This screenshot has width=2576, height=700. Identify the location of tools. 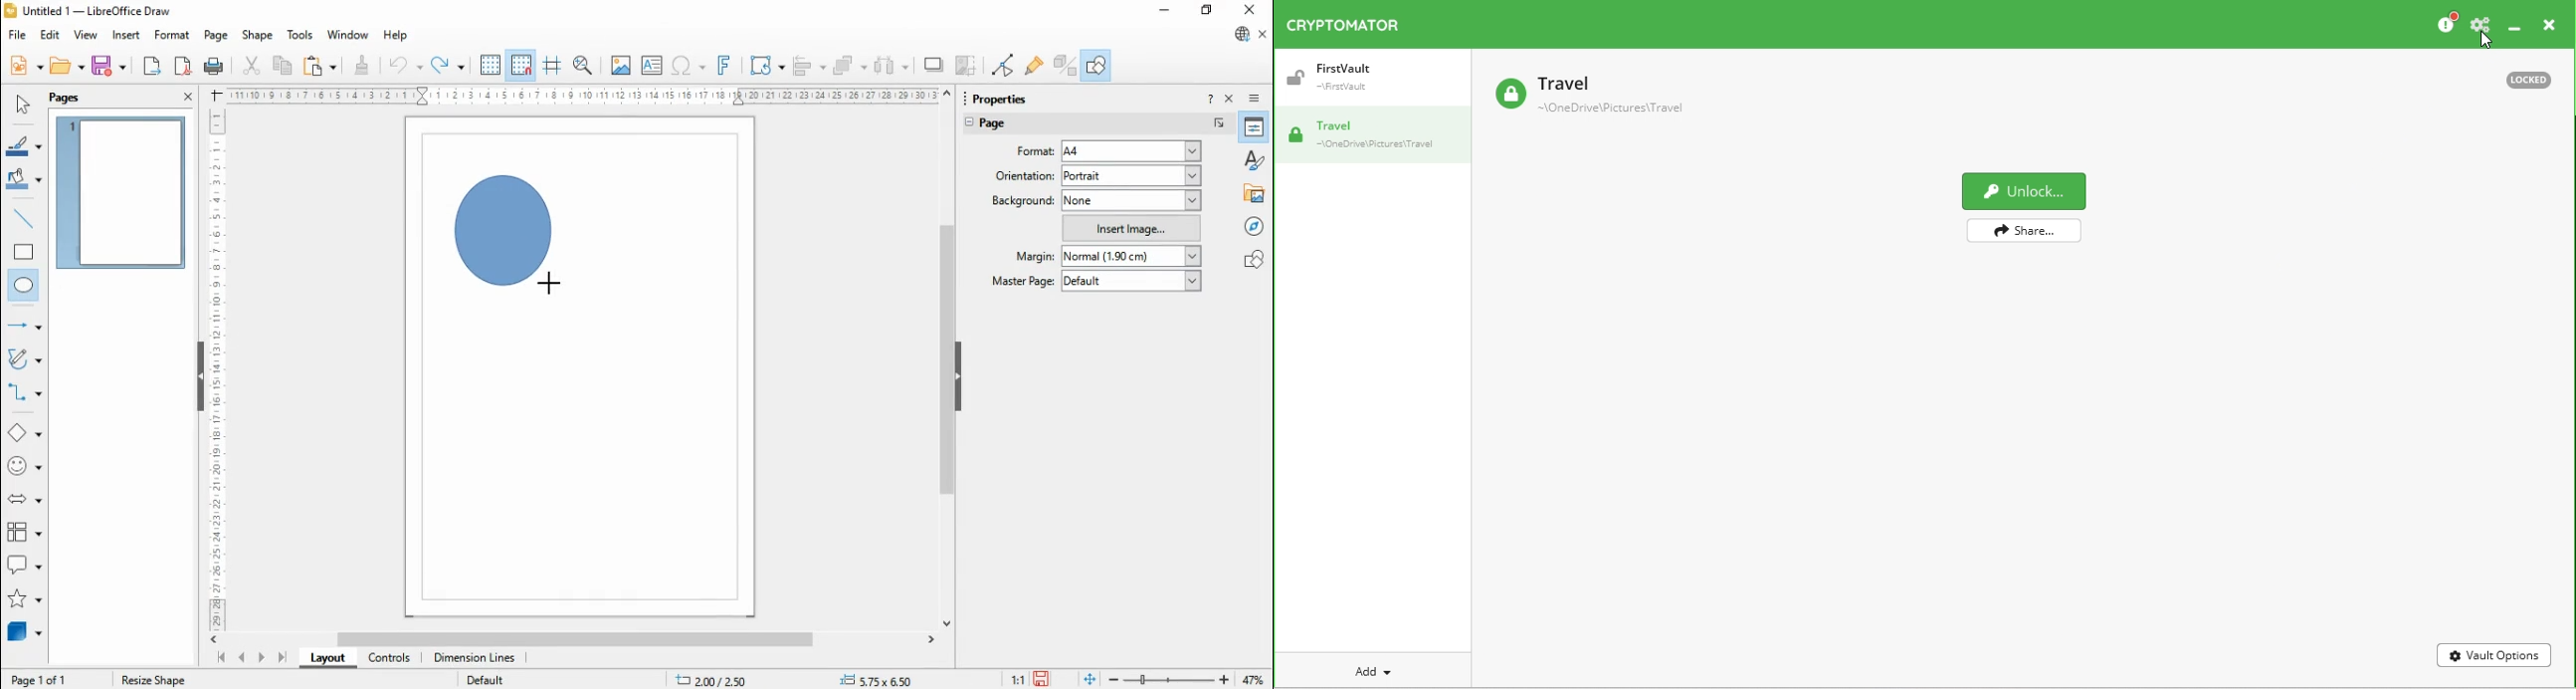
(301, 36).